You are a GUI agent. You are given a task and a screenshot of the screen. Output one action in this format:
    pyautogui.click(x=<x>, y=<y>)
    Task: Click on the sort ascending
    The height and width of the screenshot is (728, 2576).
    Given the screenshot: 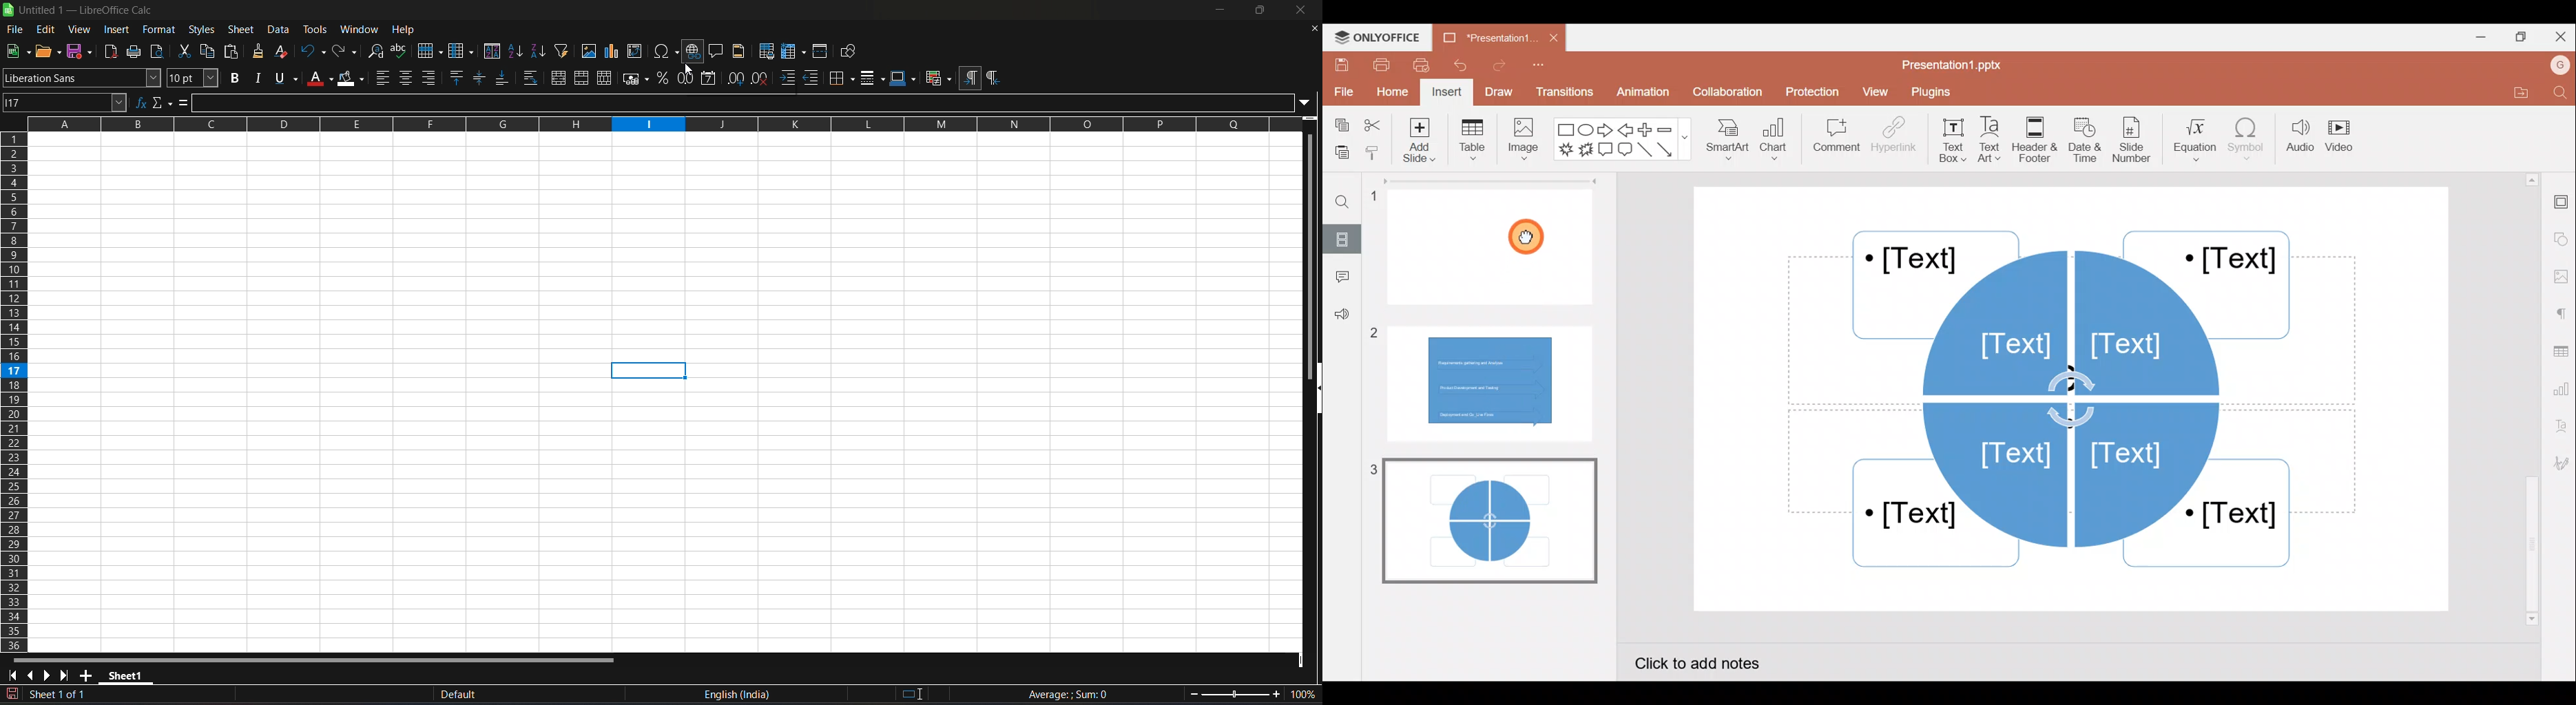 What is the action you would take?
    pyautogui.click(x=517, y=51)
    